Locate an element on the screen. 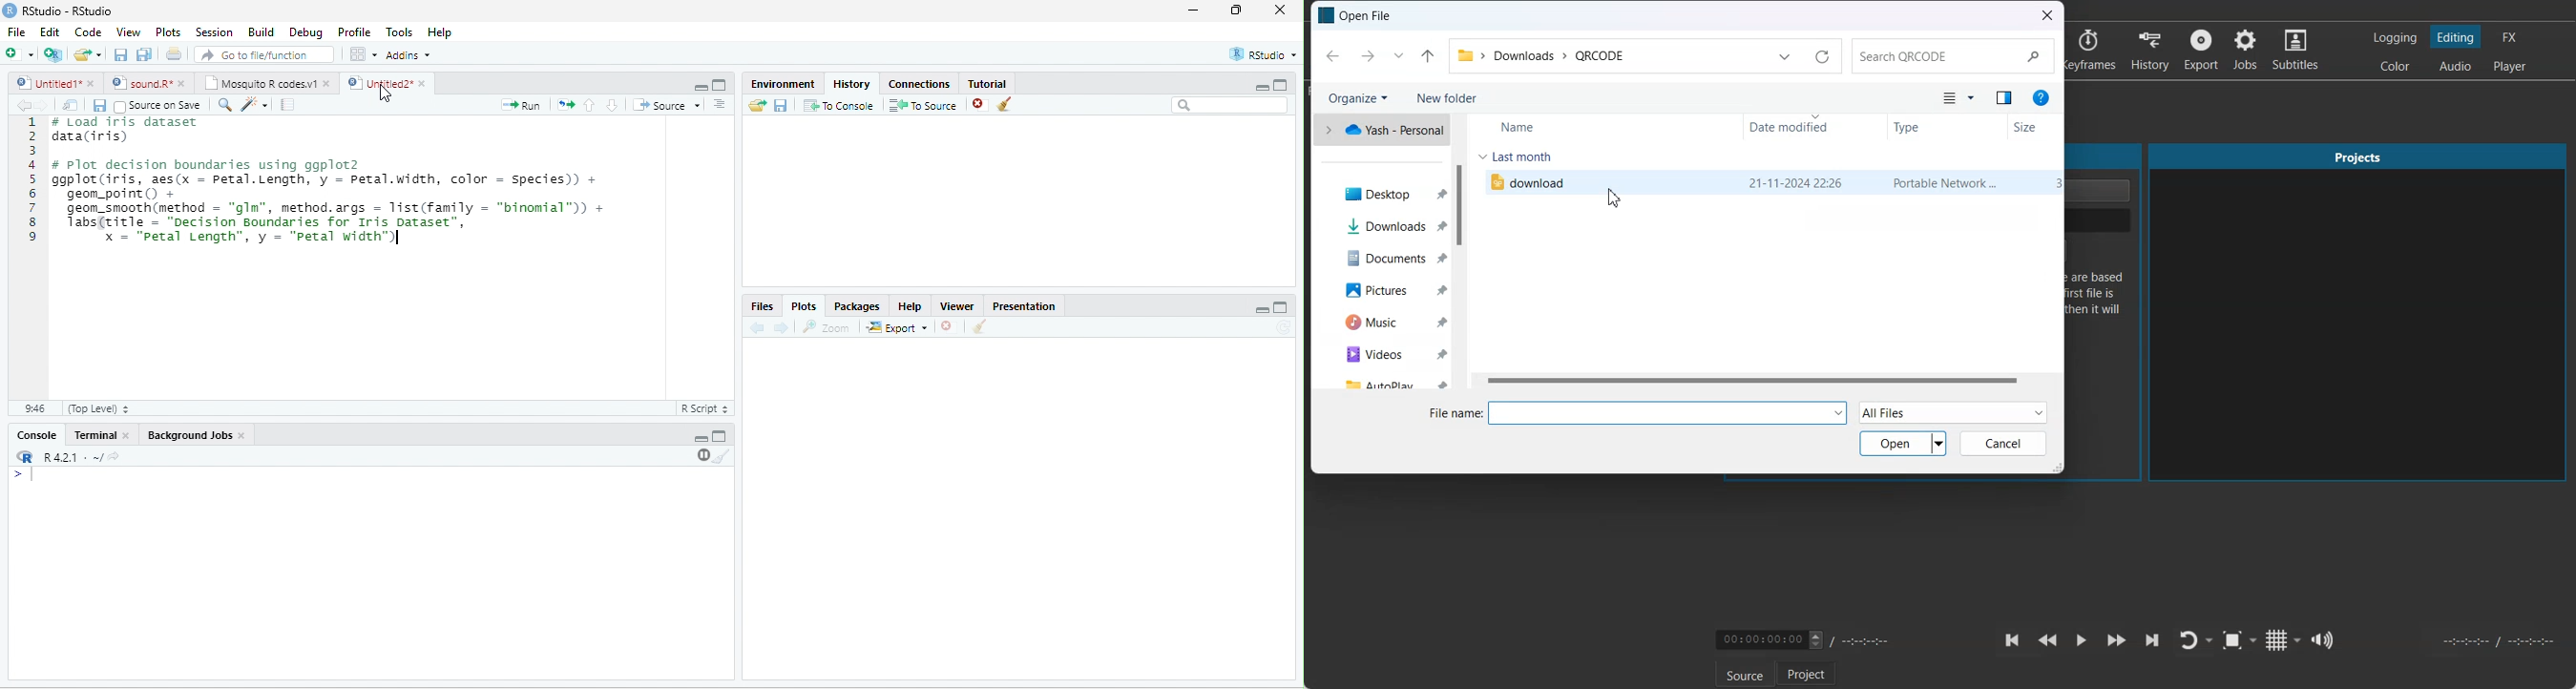 The width and height of the screenshot is (2576, 700). Play Quickly Forward is located at coordinates (2117, 640).